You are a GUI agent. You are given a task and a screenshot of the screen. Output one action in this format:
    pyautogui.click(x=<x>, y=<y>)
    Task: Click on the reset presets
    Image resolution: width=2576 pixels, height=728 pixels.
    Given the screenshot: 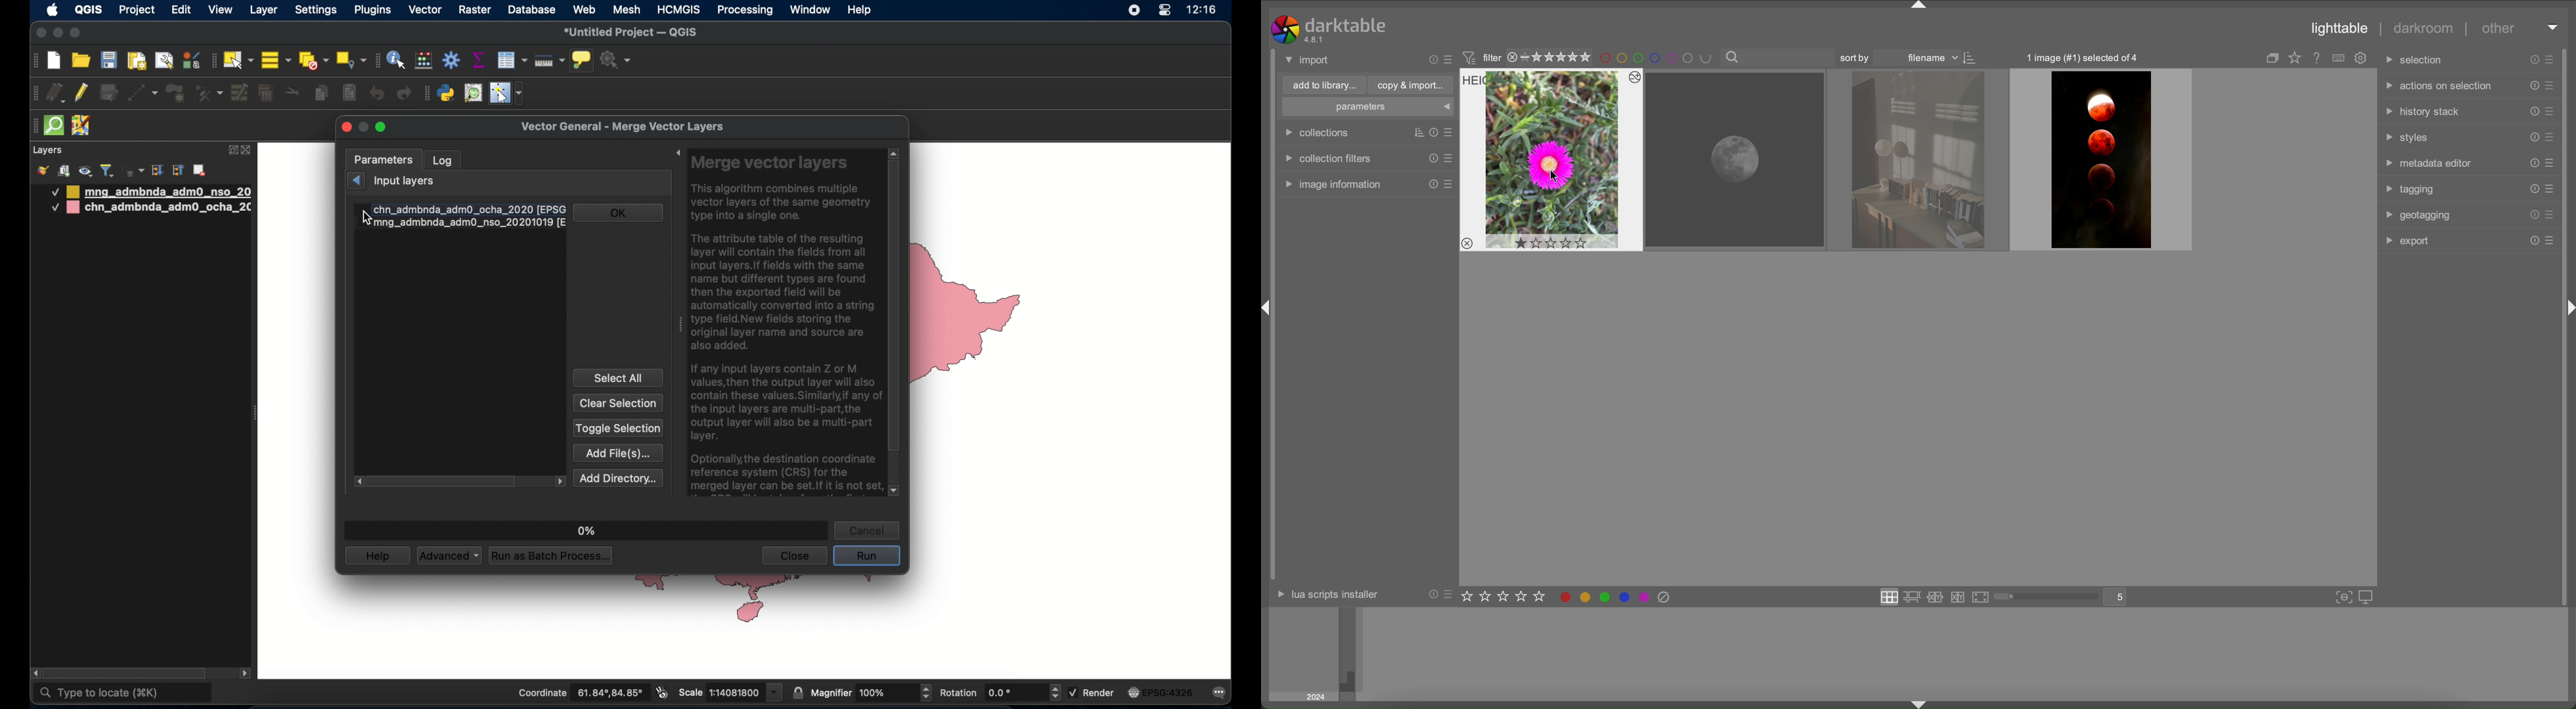 What is the action you would take?
    pyautogui.click(x=1433, y=184)
    